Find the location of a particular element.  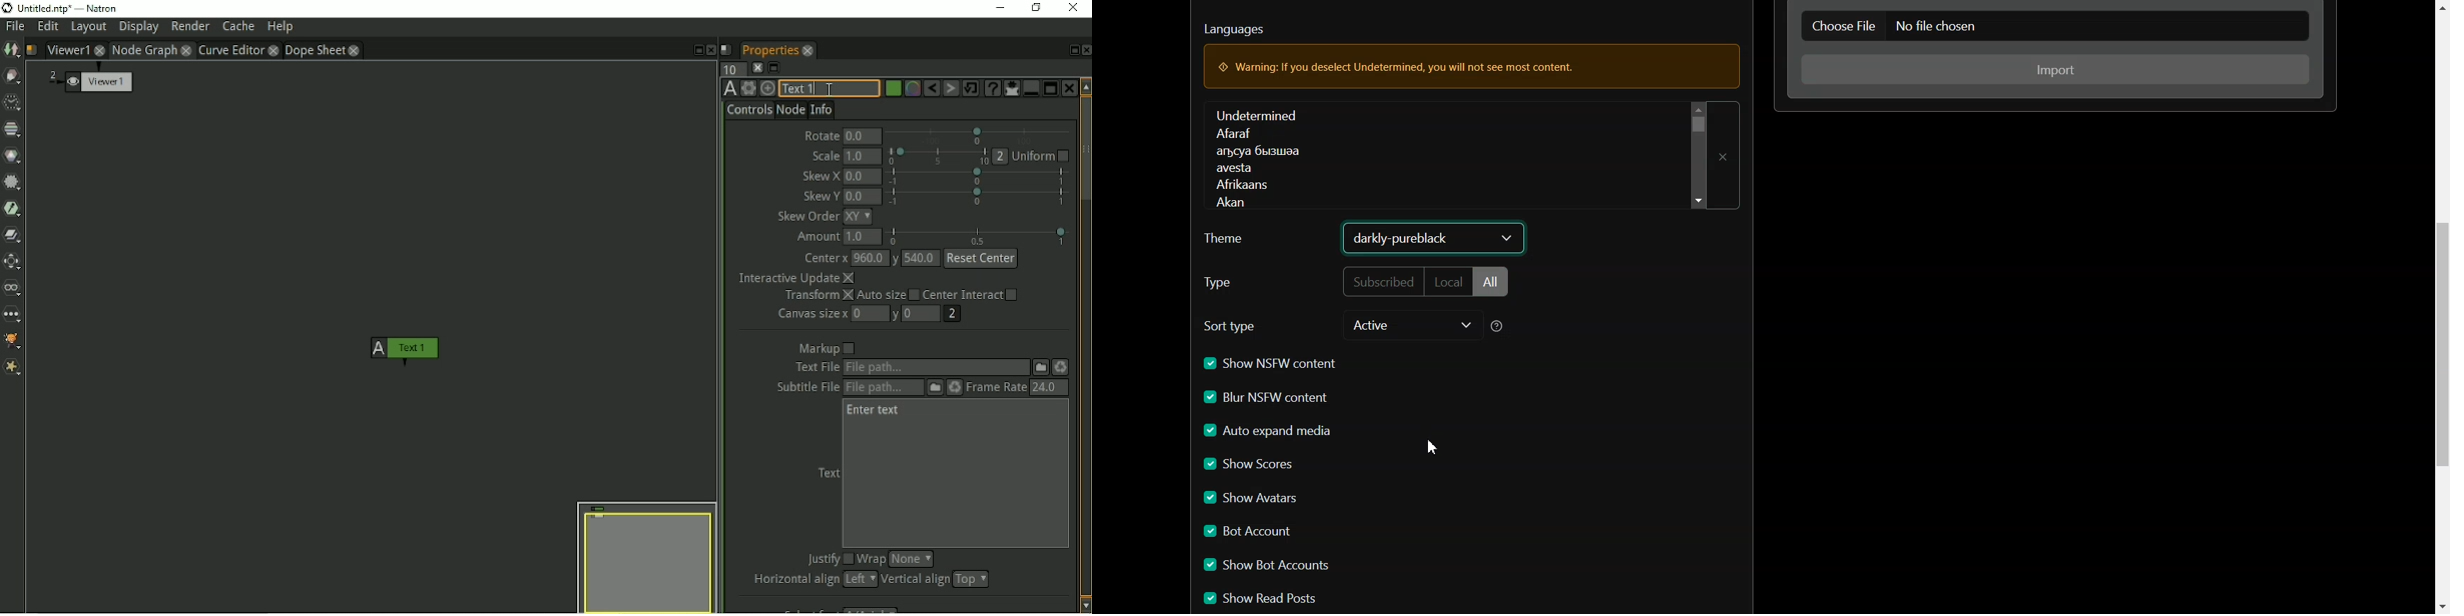

0.0 is located at coordinates (863, 177).